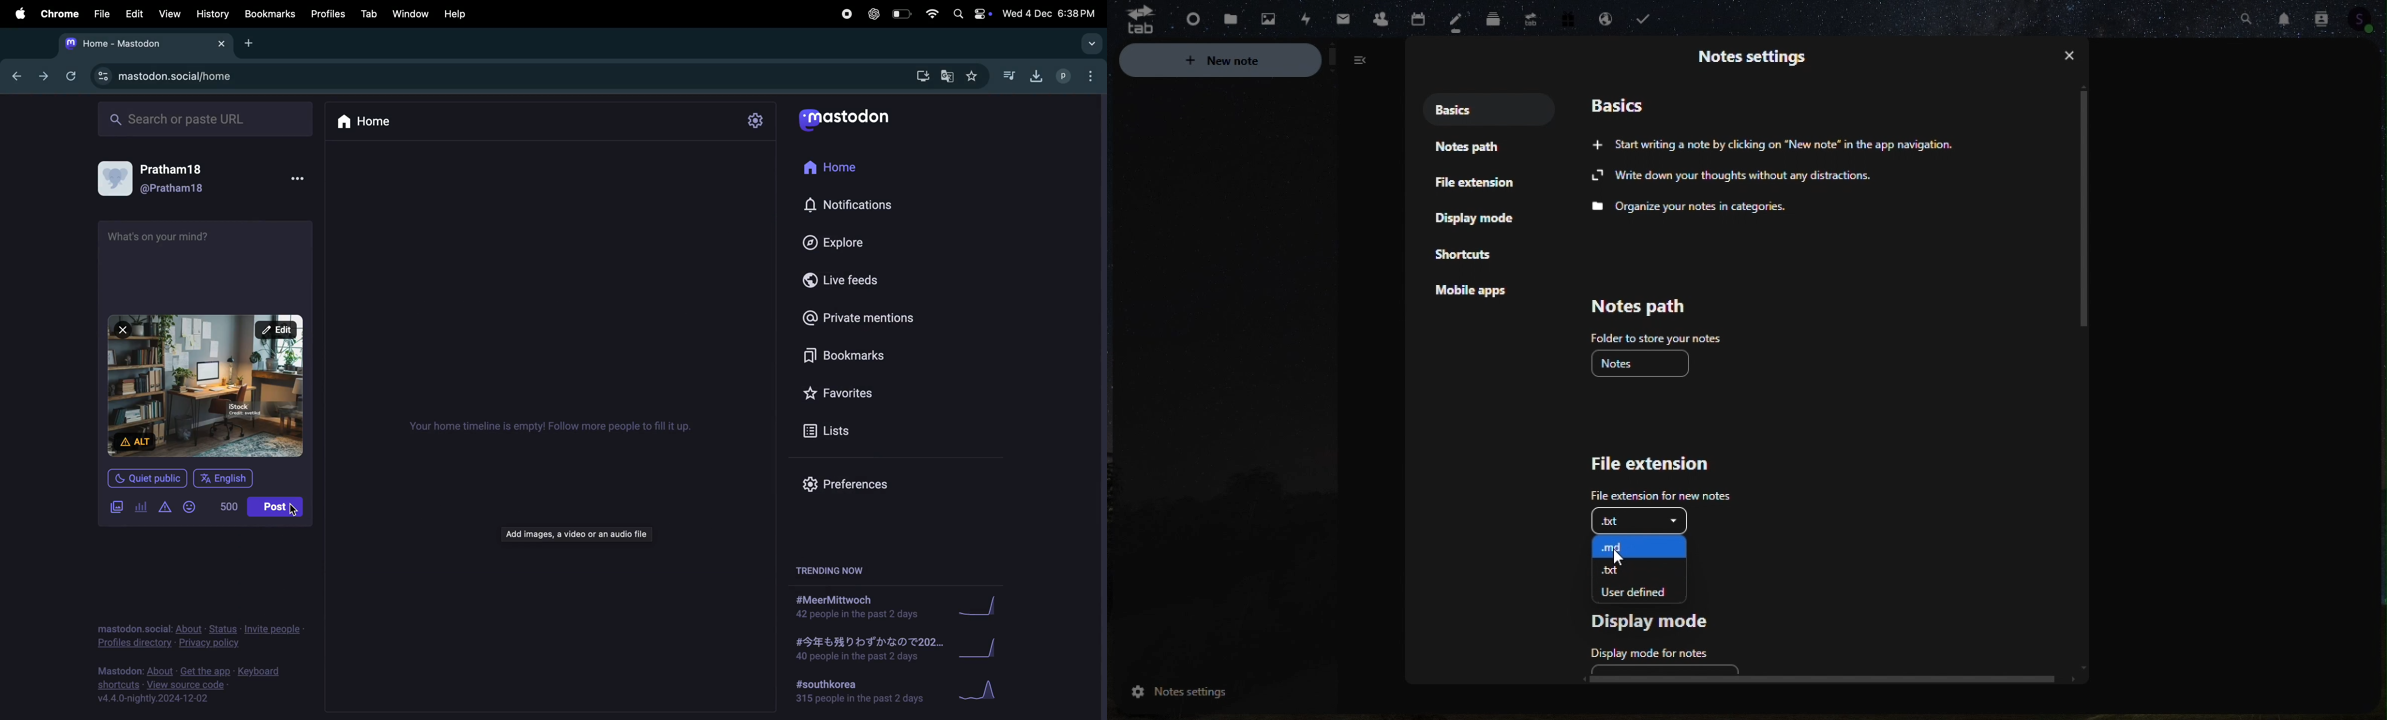 Image resolution: width=2408 pixels, height=728 pixels. I want to click on Display mode, so click(1482, 220).